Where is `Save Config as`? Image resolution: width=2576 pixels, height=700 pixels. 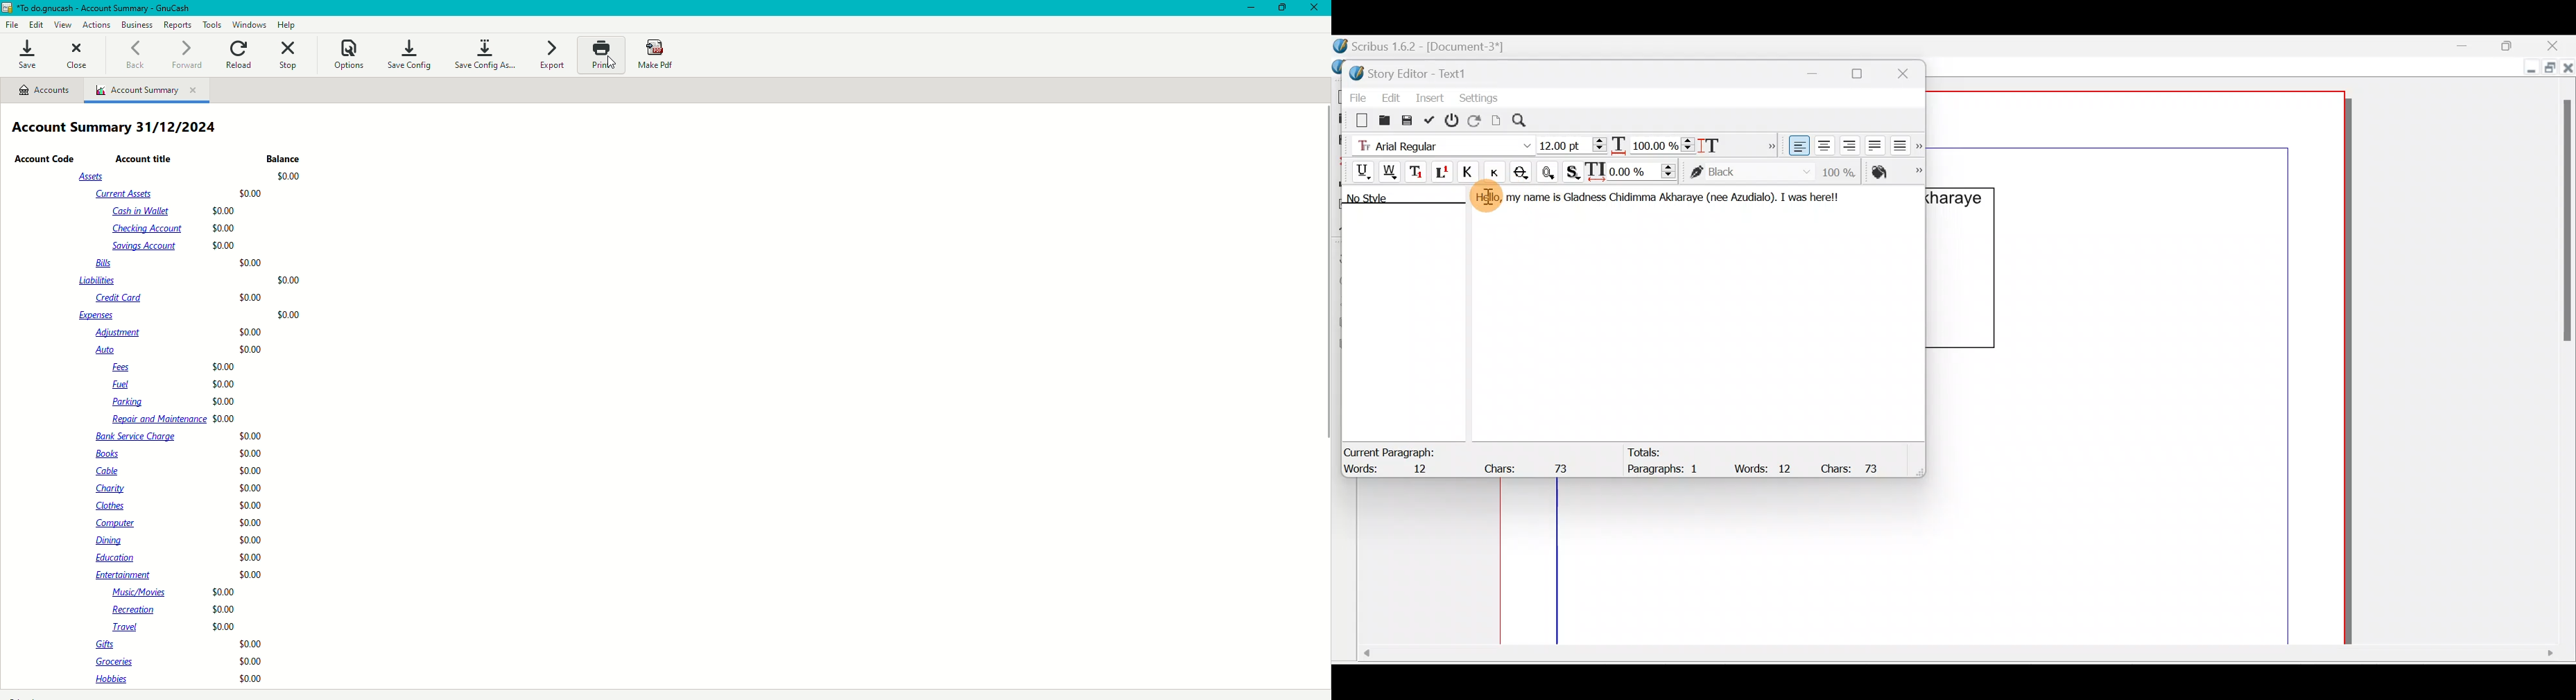
Save Config as is located at coordinates (484, 53).